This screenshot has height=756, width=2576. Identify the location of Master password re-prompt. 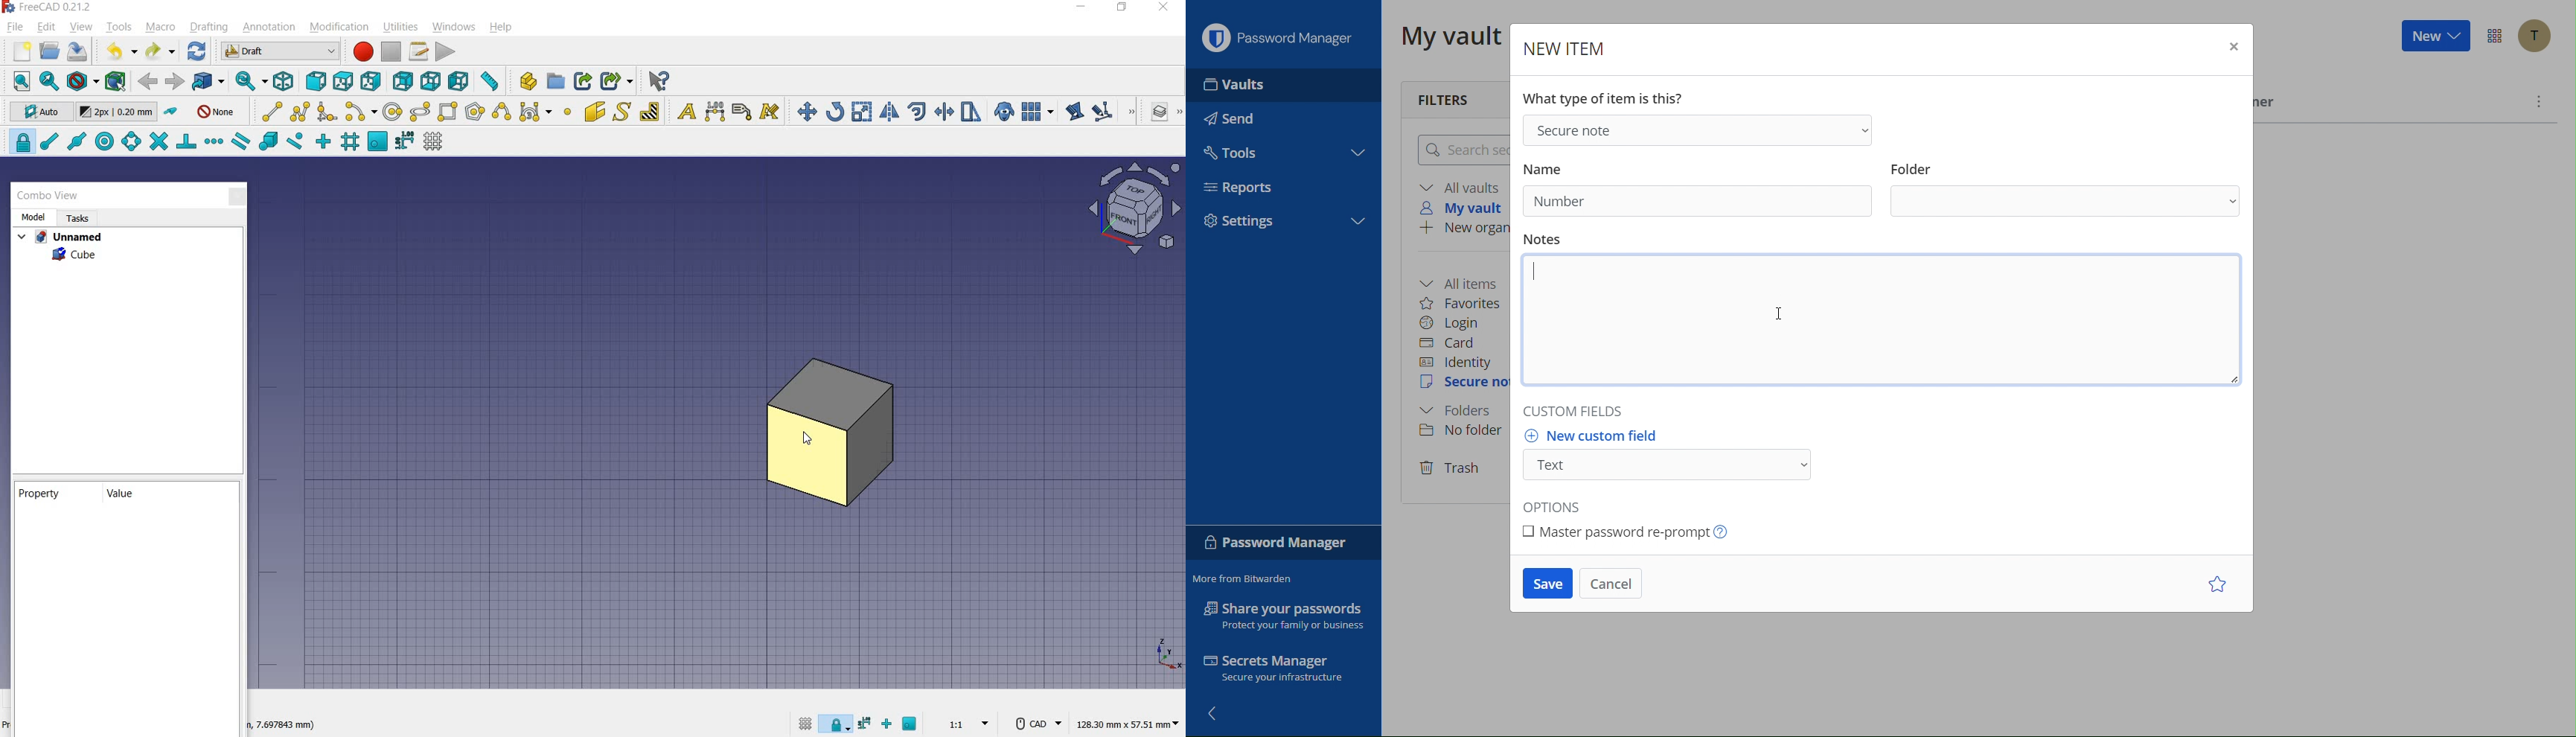
(1630, 532).